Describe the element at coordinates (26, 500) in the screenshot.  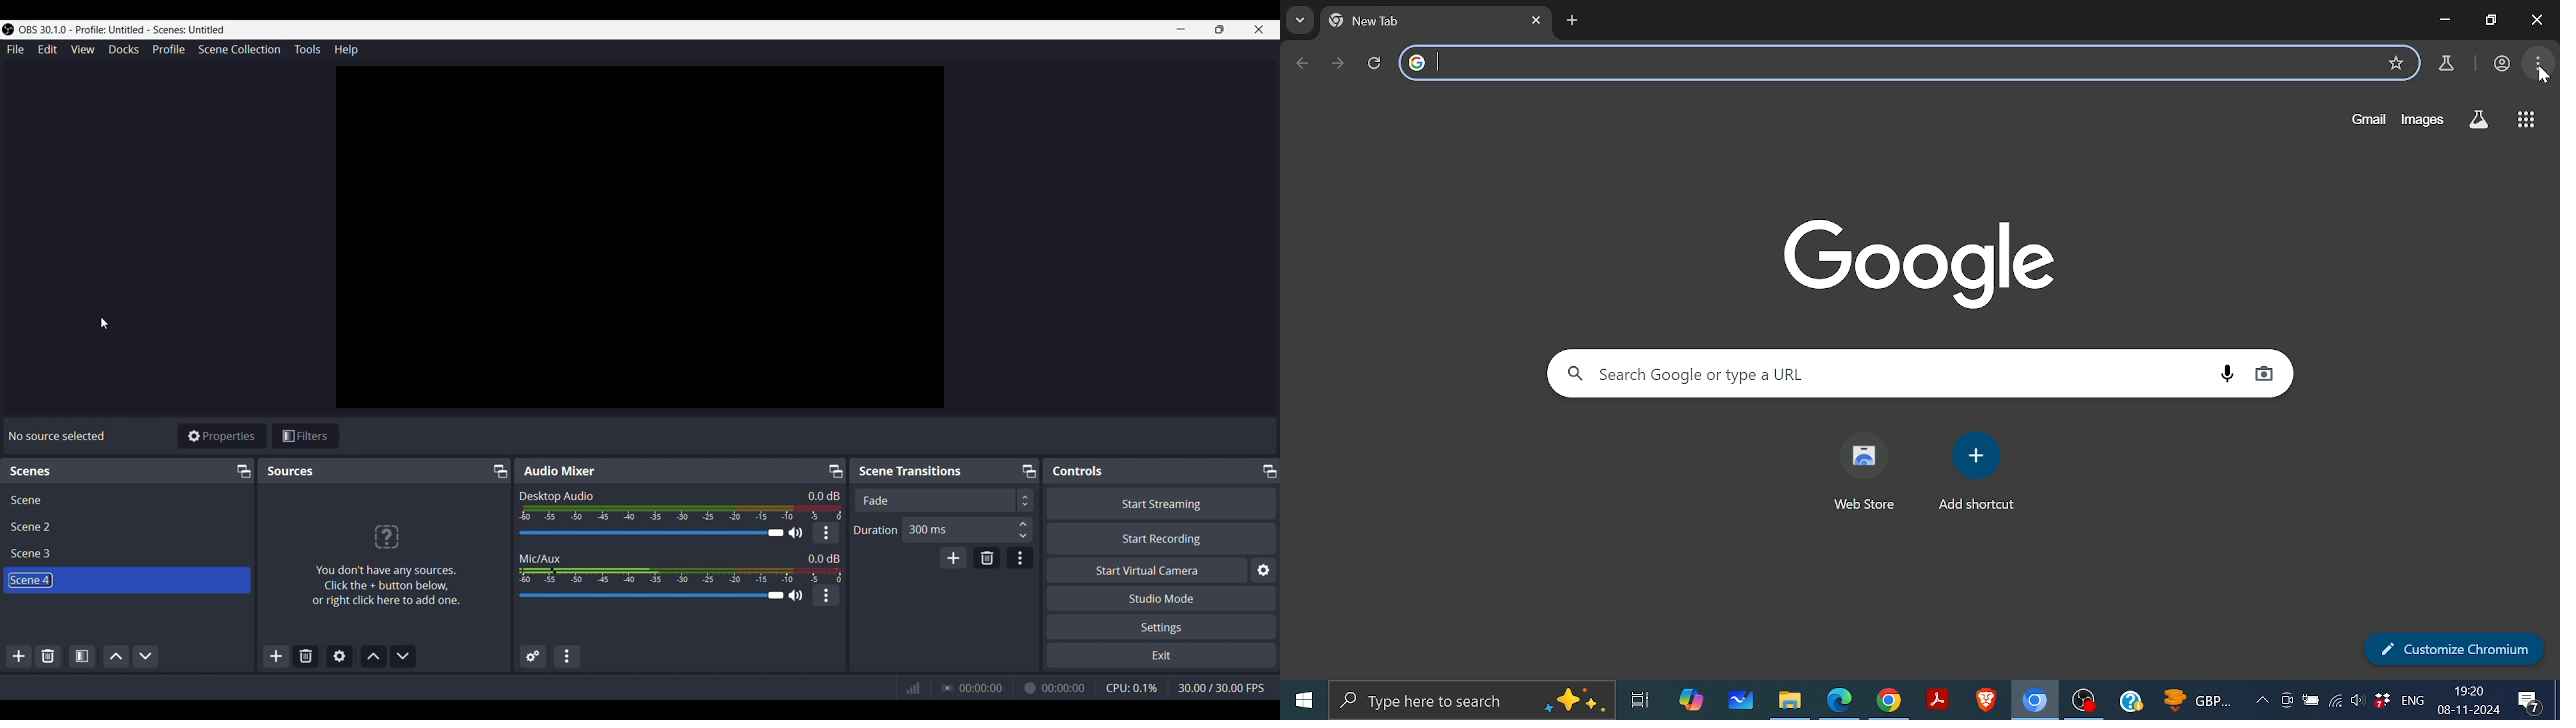
I see `Scene` at that location.